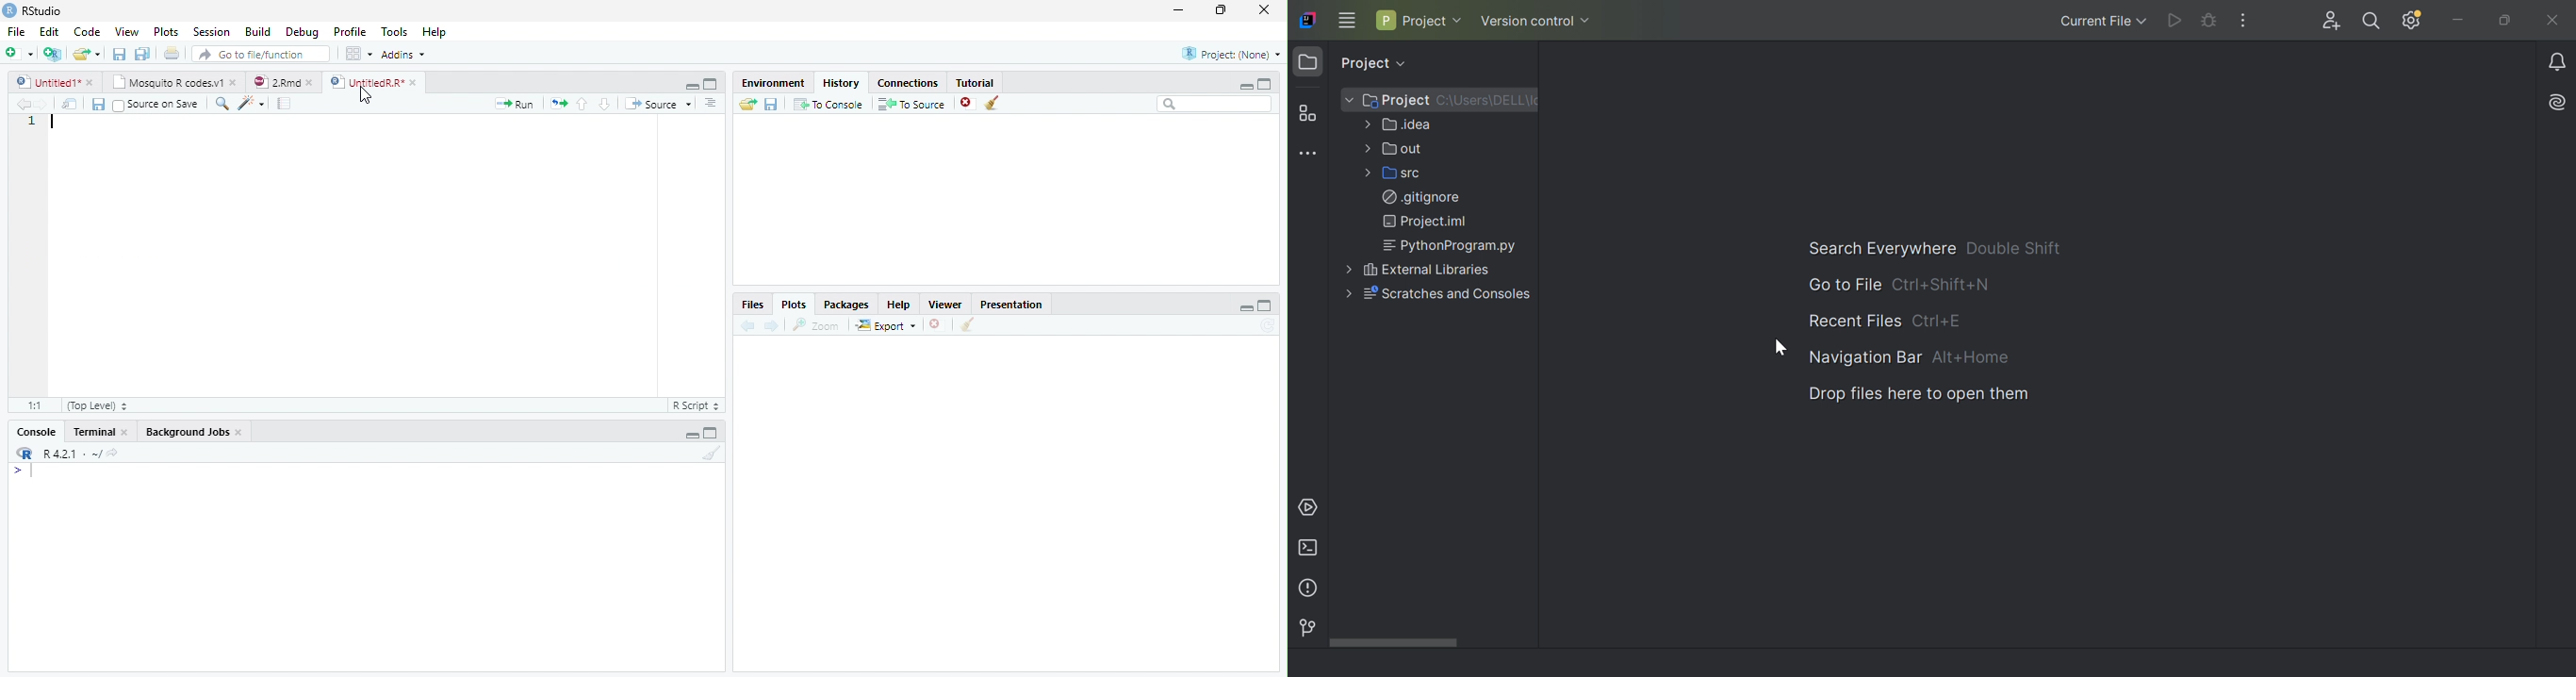  What do you see at coordinates (582, 104) in the screenshot?
I see `Go to previous section/chunk` at bounding box center [582, 104].